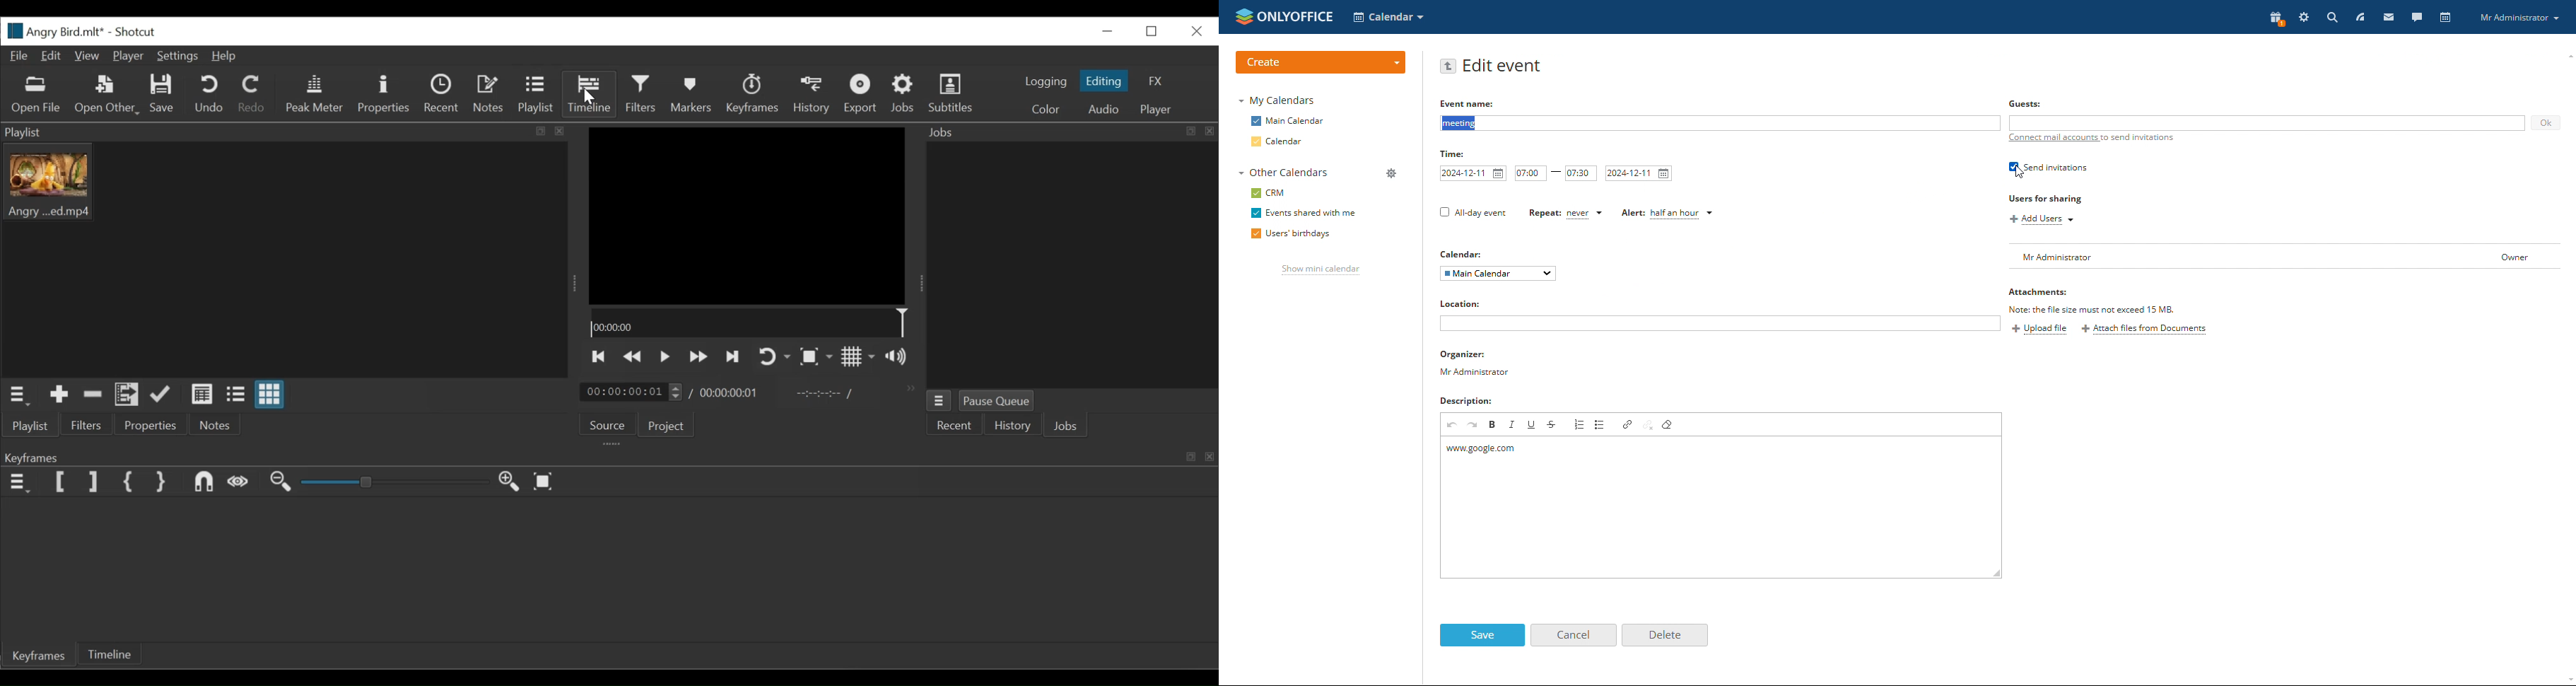  What do you see at coordinates (776, 357) in the screenshot?
I see `Toggle player on looping` at bounding box center [776, 357].